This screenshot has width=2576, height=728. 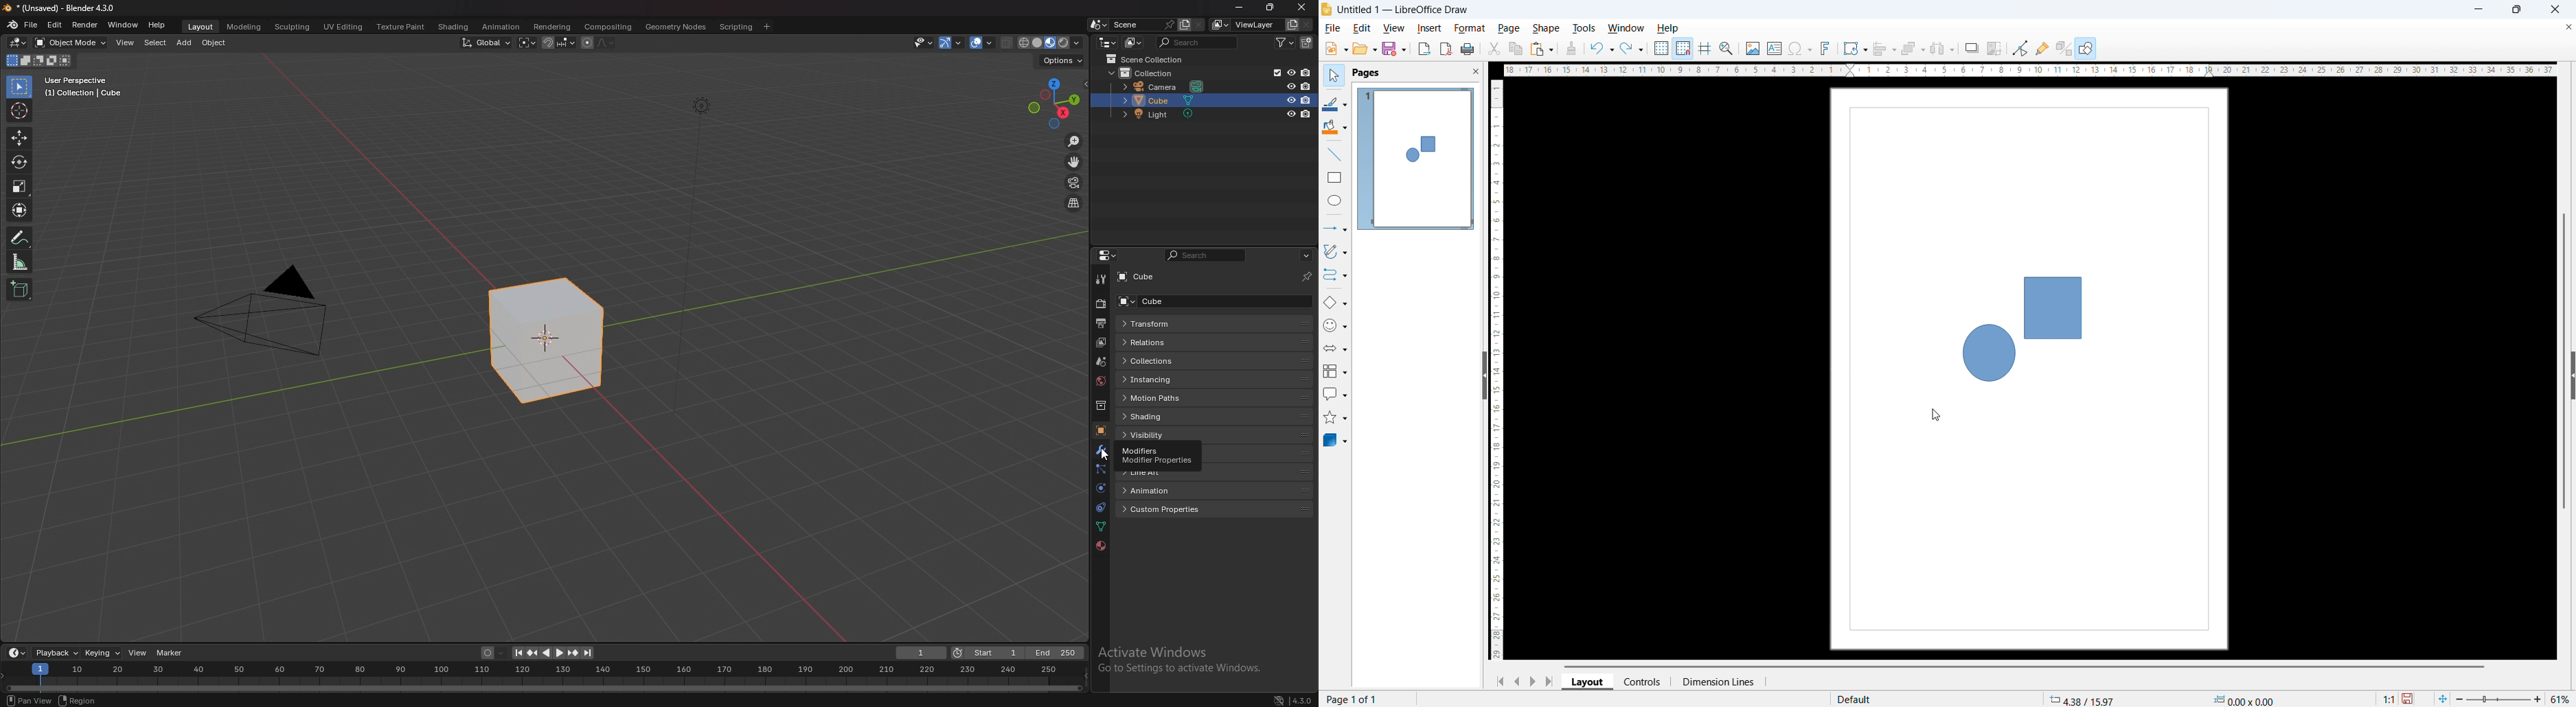 What do you see at coordinates (2556, 9) in the screenshot?
I see `close` at bounding box center [2556, 9].